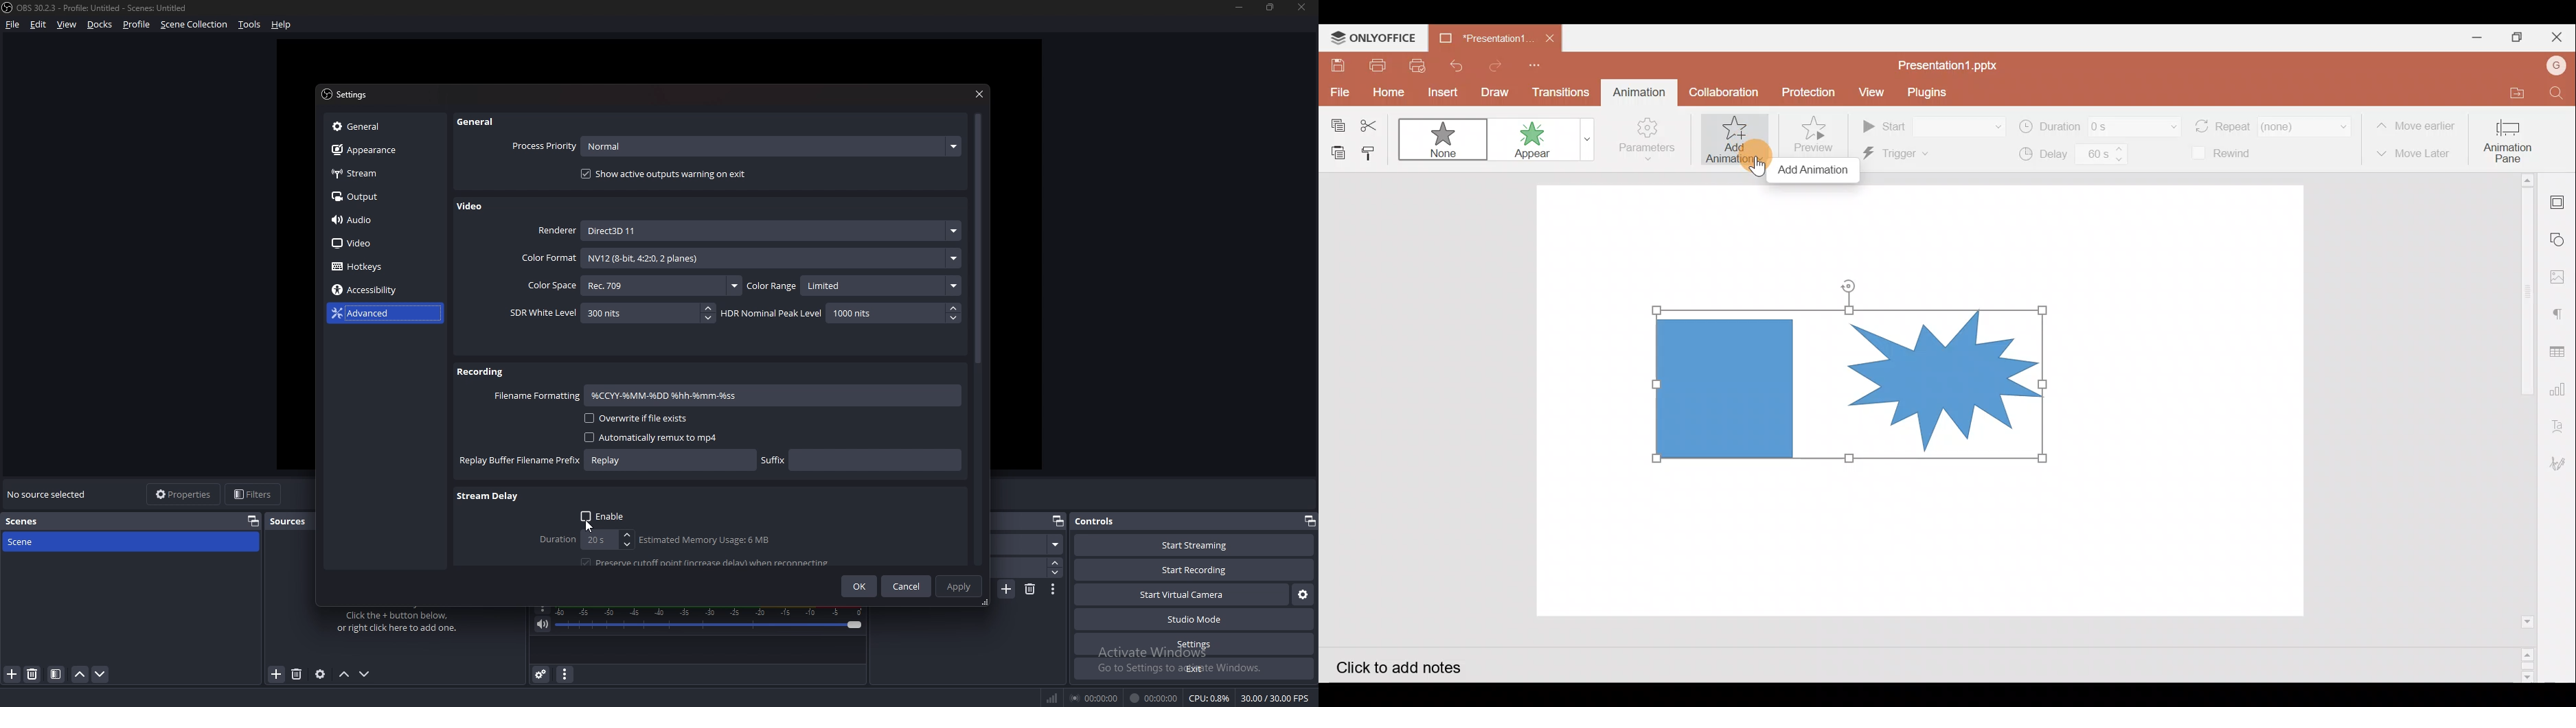 The height and width of the screenshot is (728, 2576). What do you see at coordinates (400, 622) in the screenshot?
I see `Click the + button below. or right click here to add one.` at bounding box center [400, 622].